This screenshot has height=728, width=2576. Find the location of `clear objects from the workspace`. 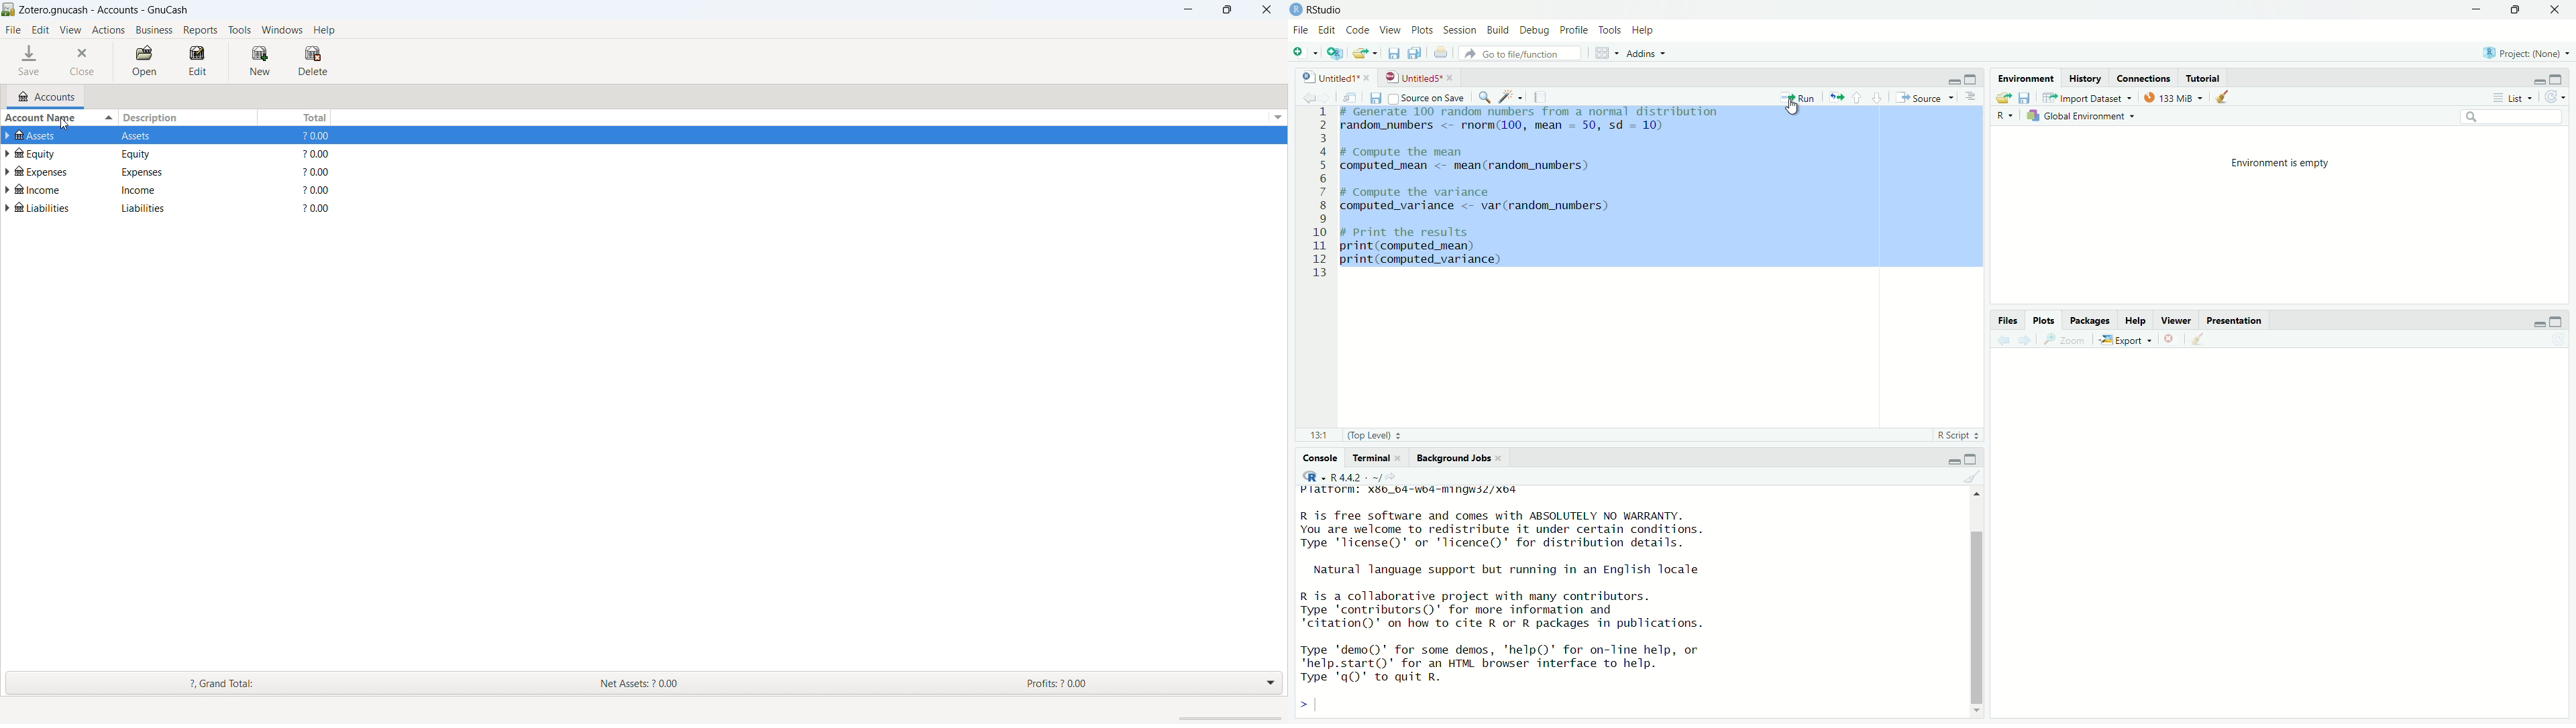

clear objects from the workspace is located at coordinates (2227, 99).